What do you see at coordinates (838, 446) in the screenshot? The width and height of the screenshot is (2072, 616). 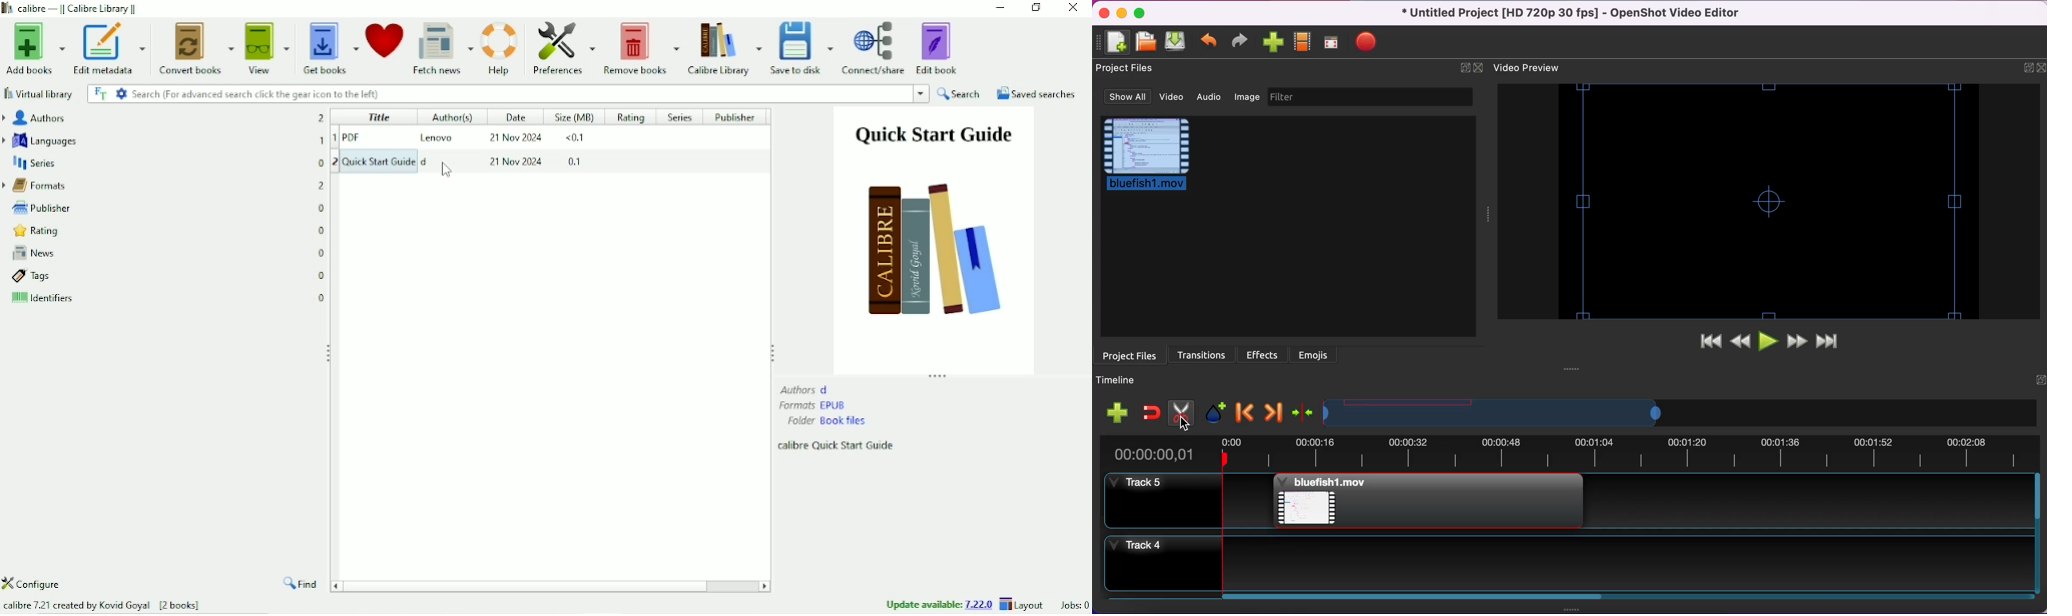 I see `calibre Quick Start Guide` at bounding box center [838, 446].